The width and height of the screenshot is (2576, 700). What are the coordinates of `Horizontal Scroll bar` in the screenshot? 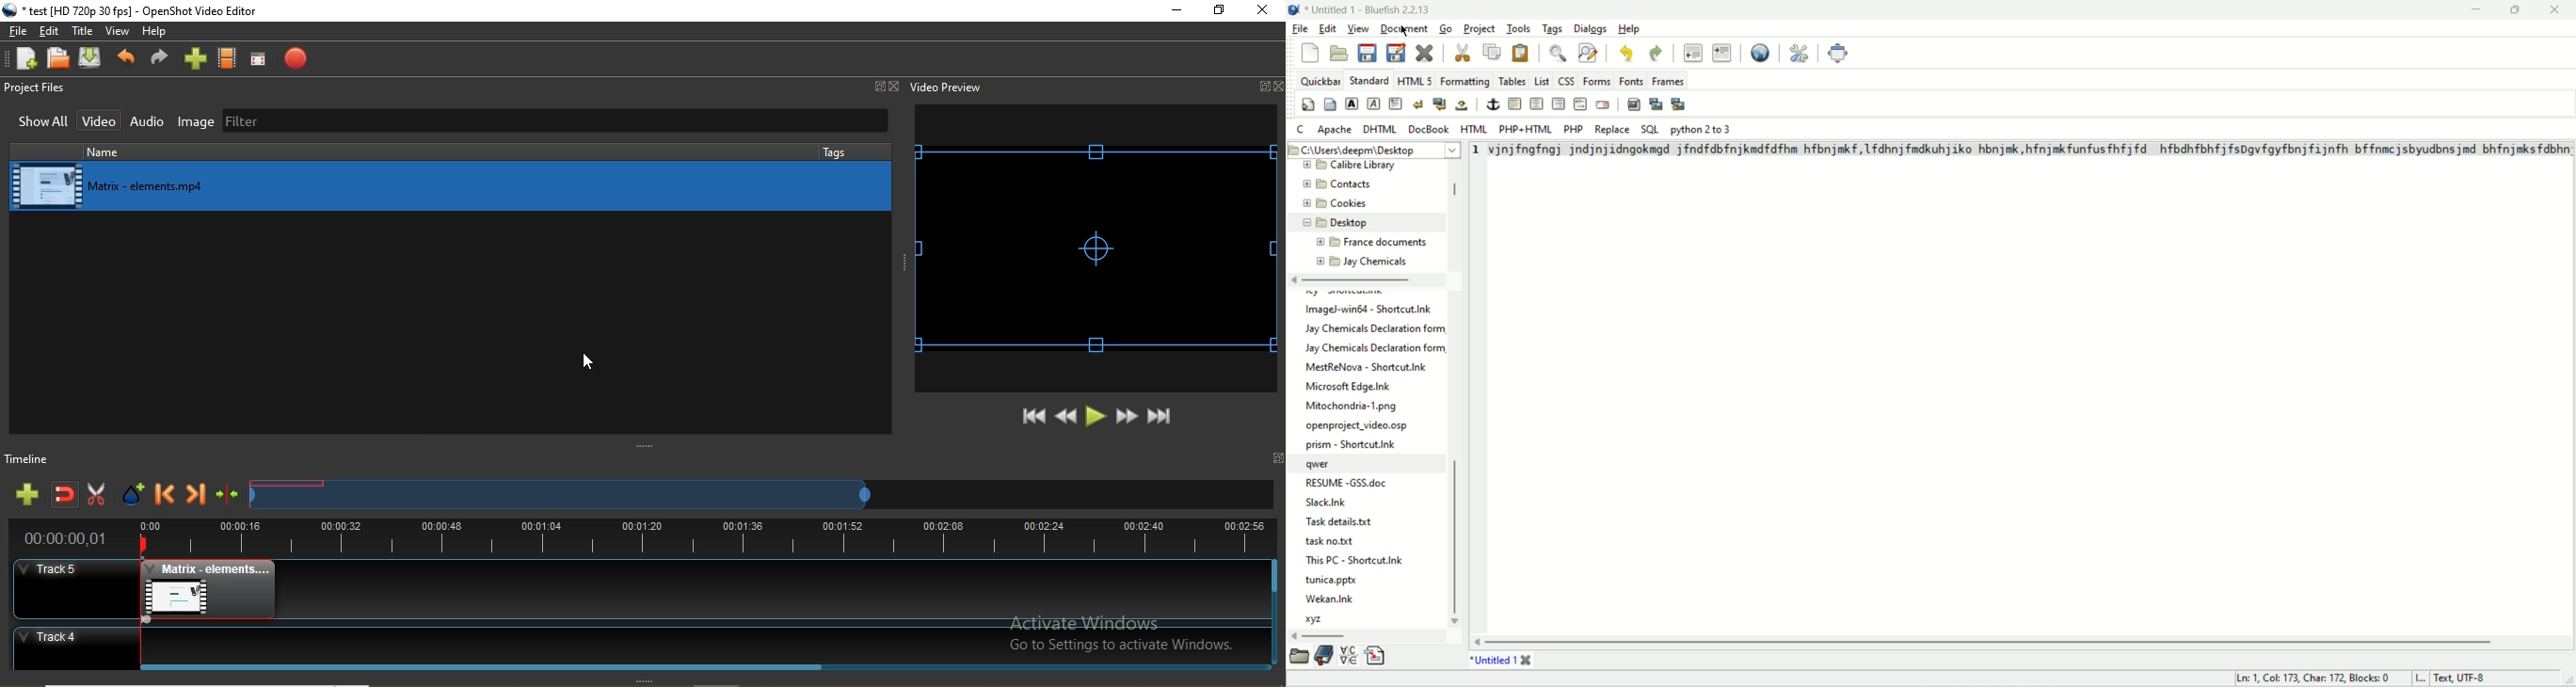 It's located at (489, 670).